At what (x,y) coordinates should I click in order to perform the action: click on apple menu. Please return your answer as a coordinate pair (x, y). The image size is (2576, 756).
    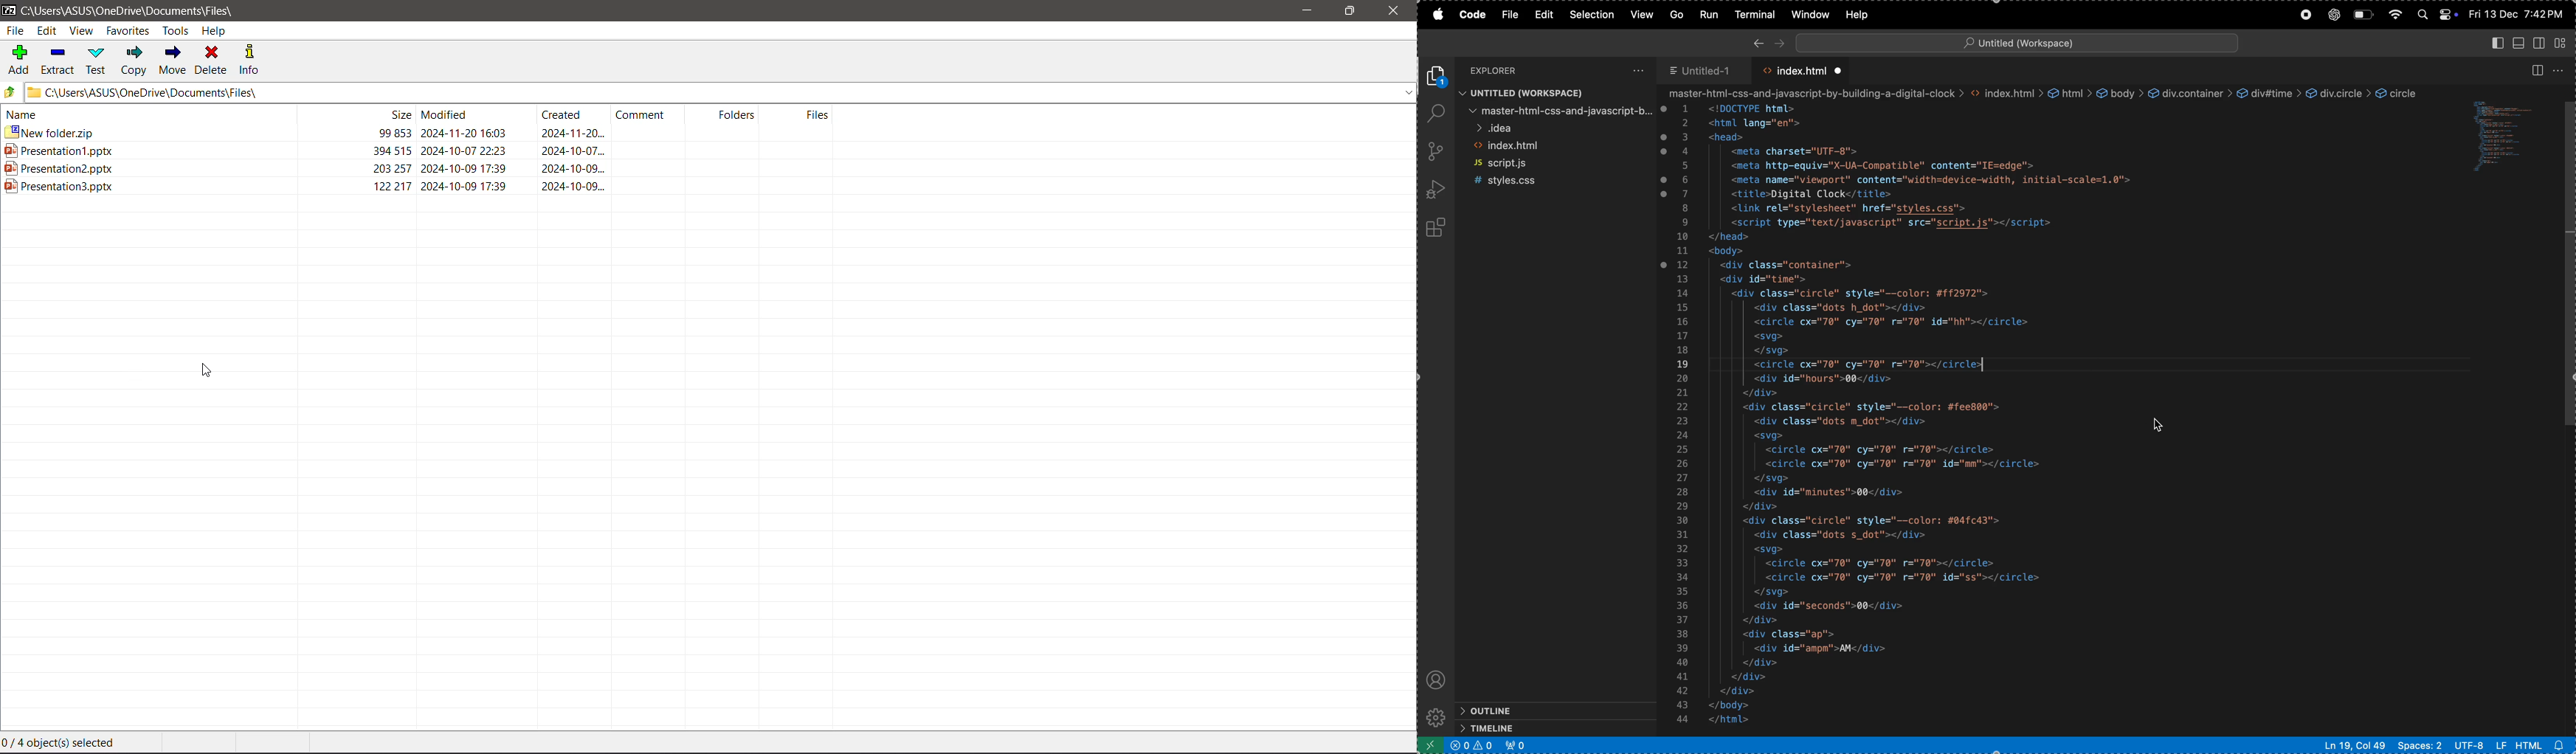
    Looking at the image, I should click on (1442, 15).